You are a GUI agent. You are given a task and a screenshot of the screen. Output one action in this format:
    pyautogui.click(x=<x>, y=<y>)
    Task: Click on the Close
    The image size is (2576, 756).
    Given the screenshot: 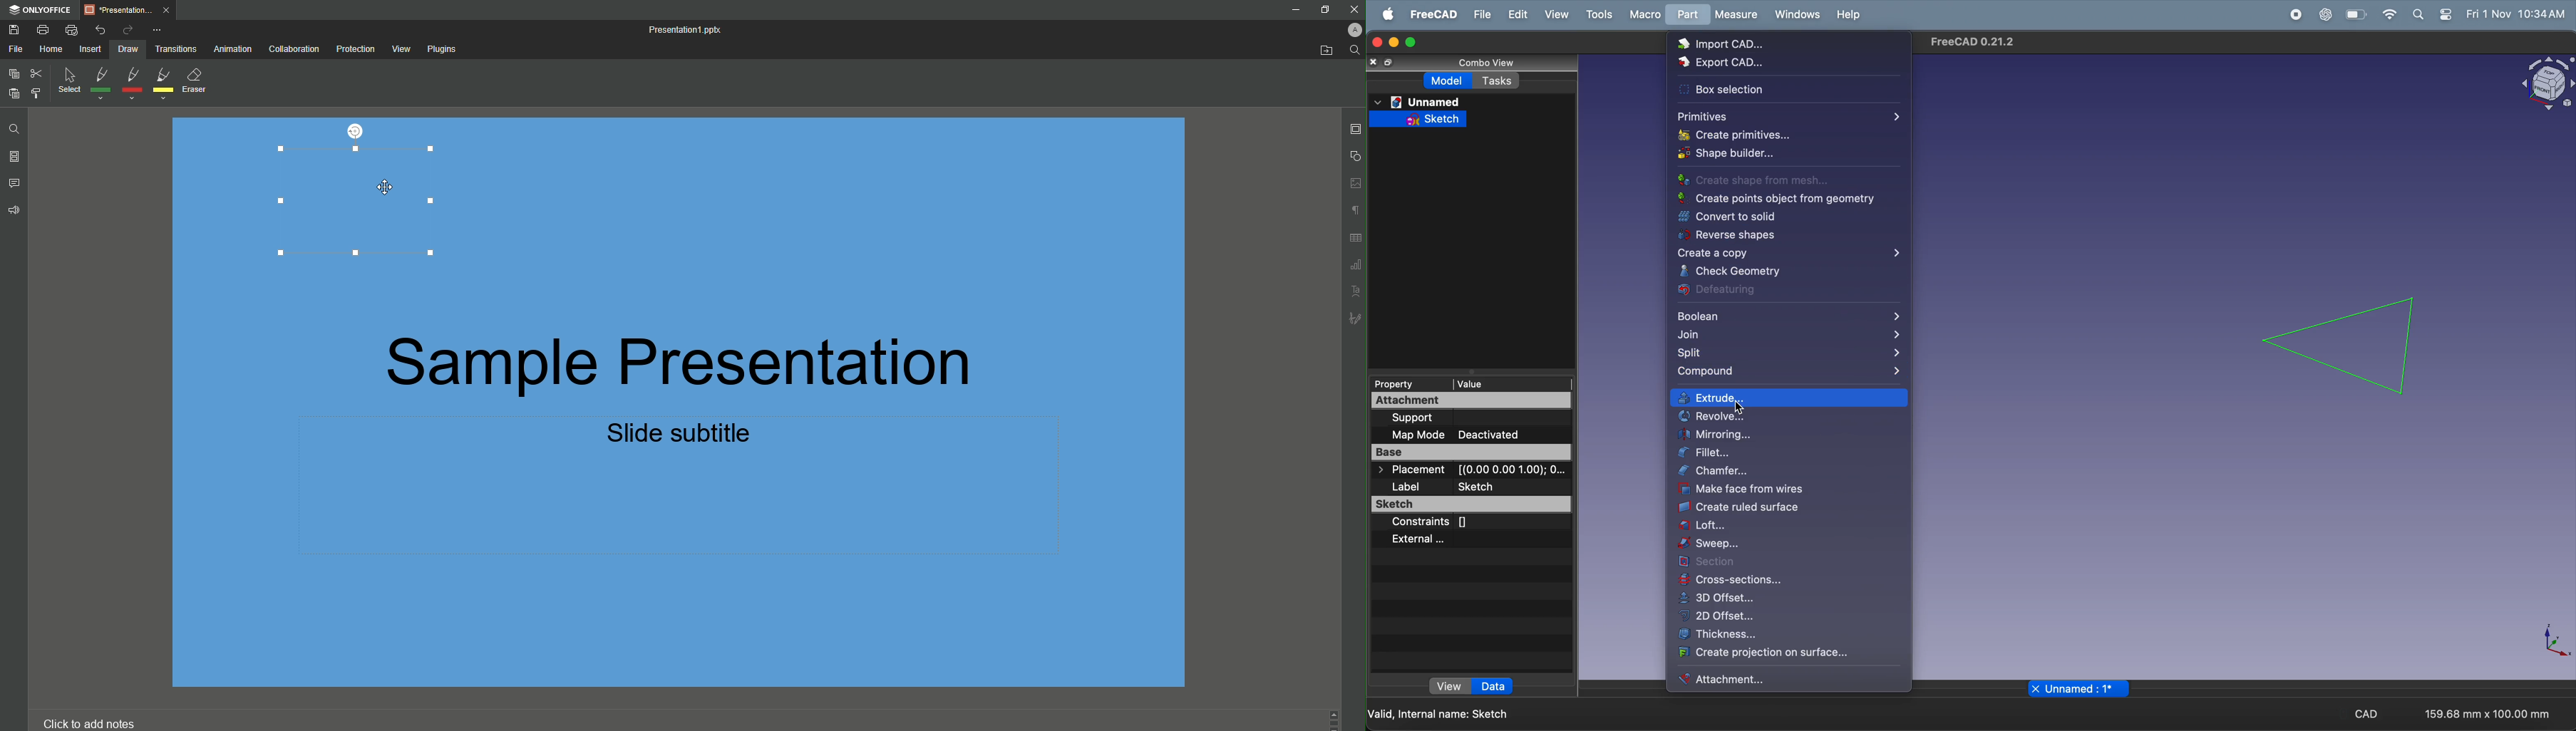 What is the action you would take?
    pyautogui.click(x=1351, y=9)
    